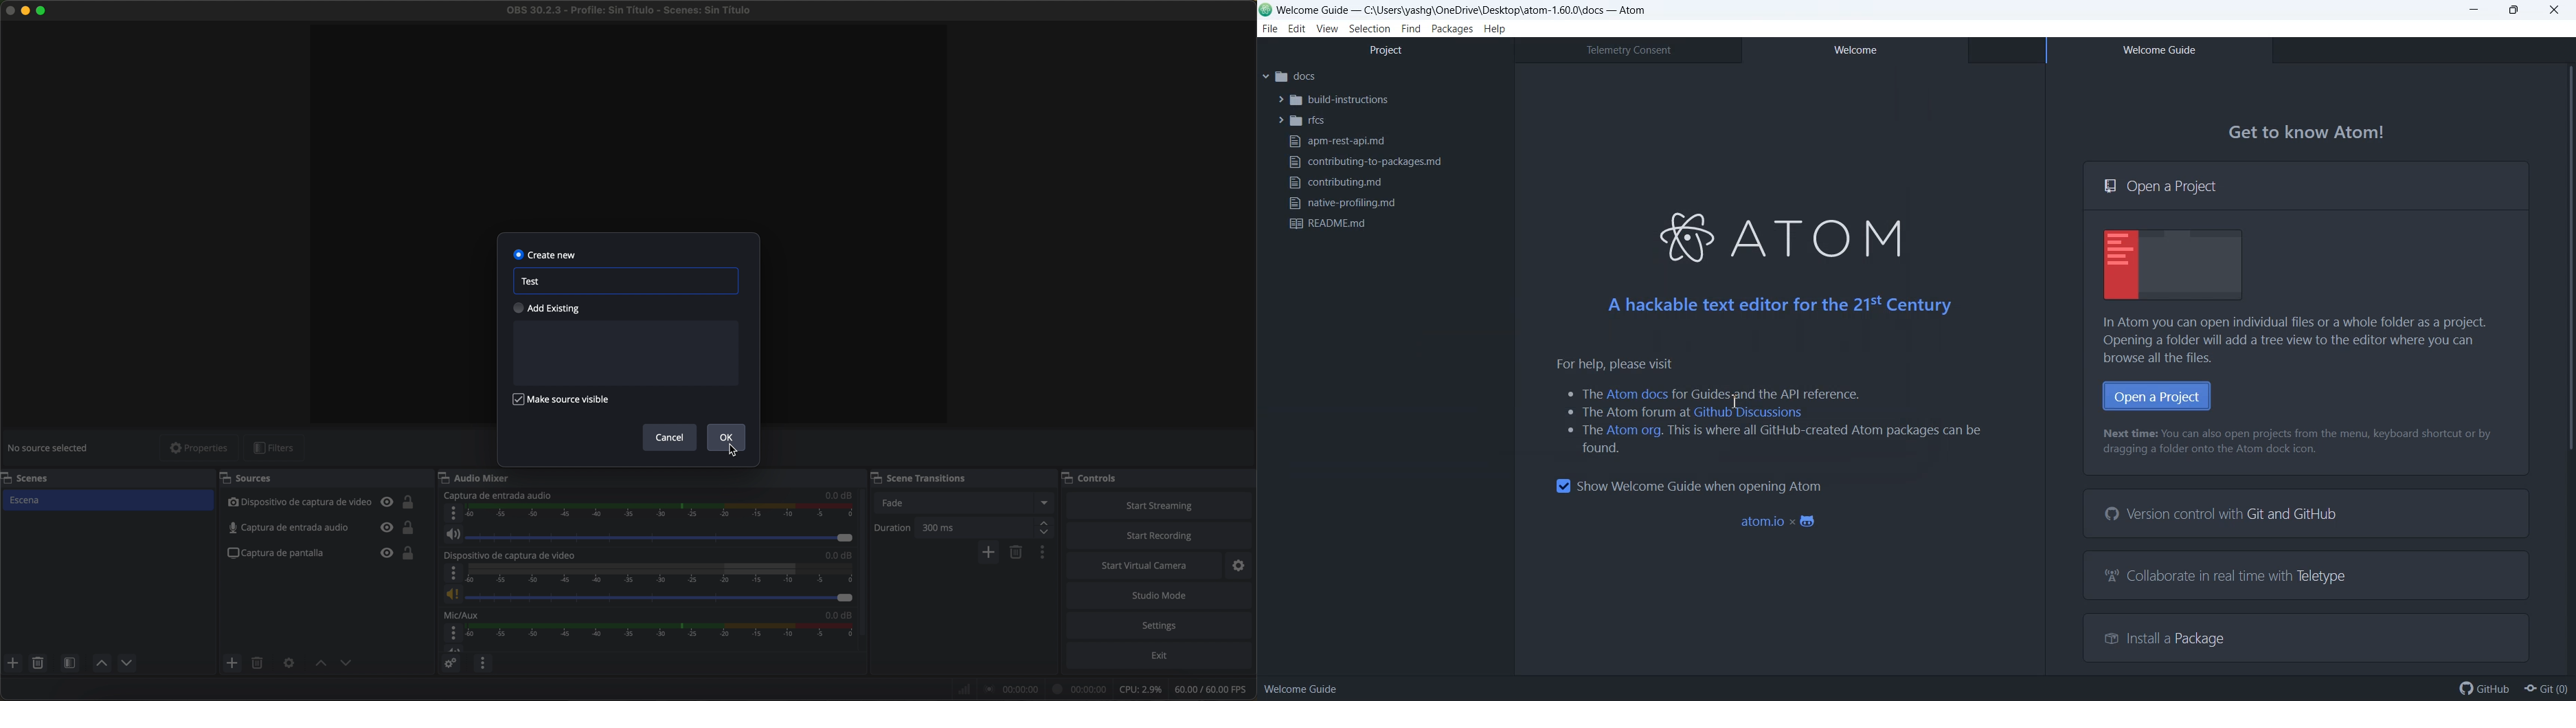 This screenshot has height=728, width=2576. I want to click on controls, so click(1099, 476).